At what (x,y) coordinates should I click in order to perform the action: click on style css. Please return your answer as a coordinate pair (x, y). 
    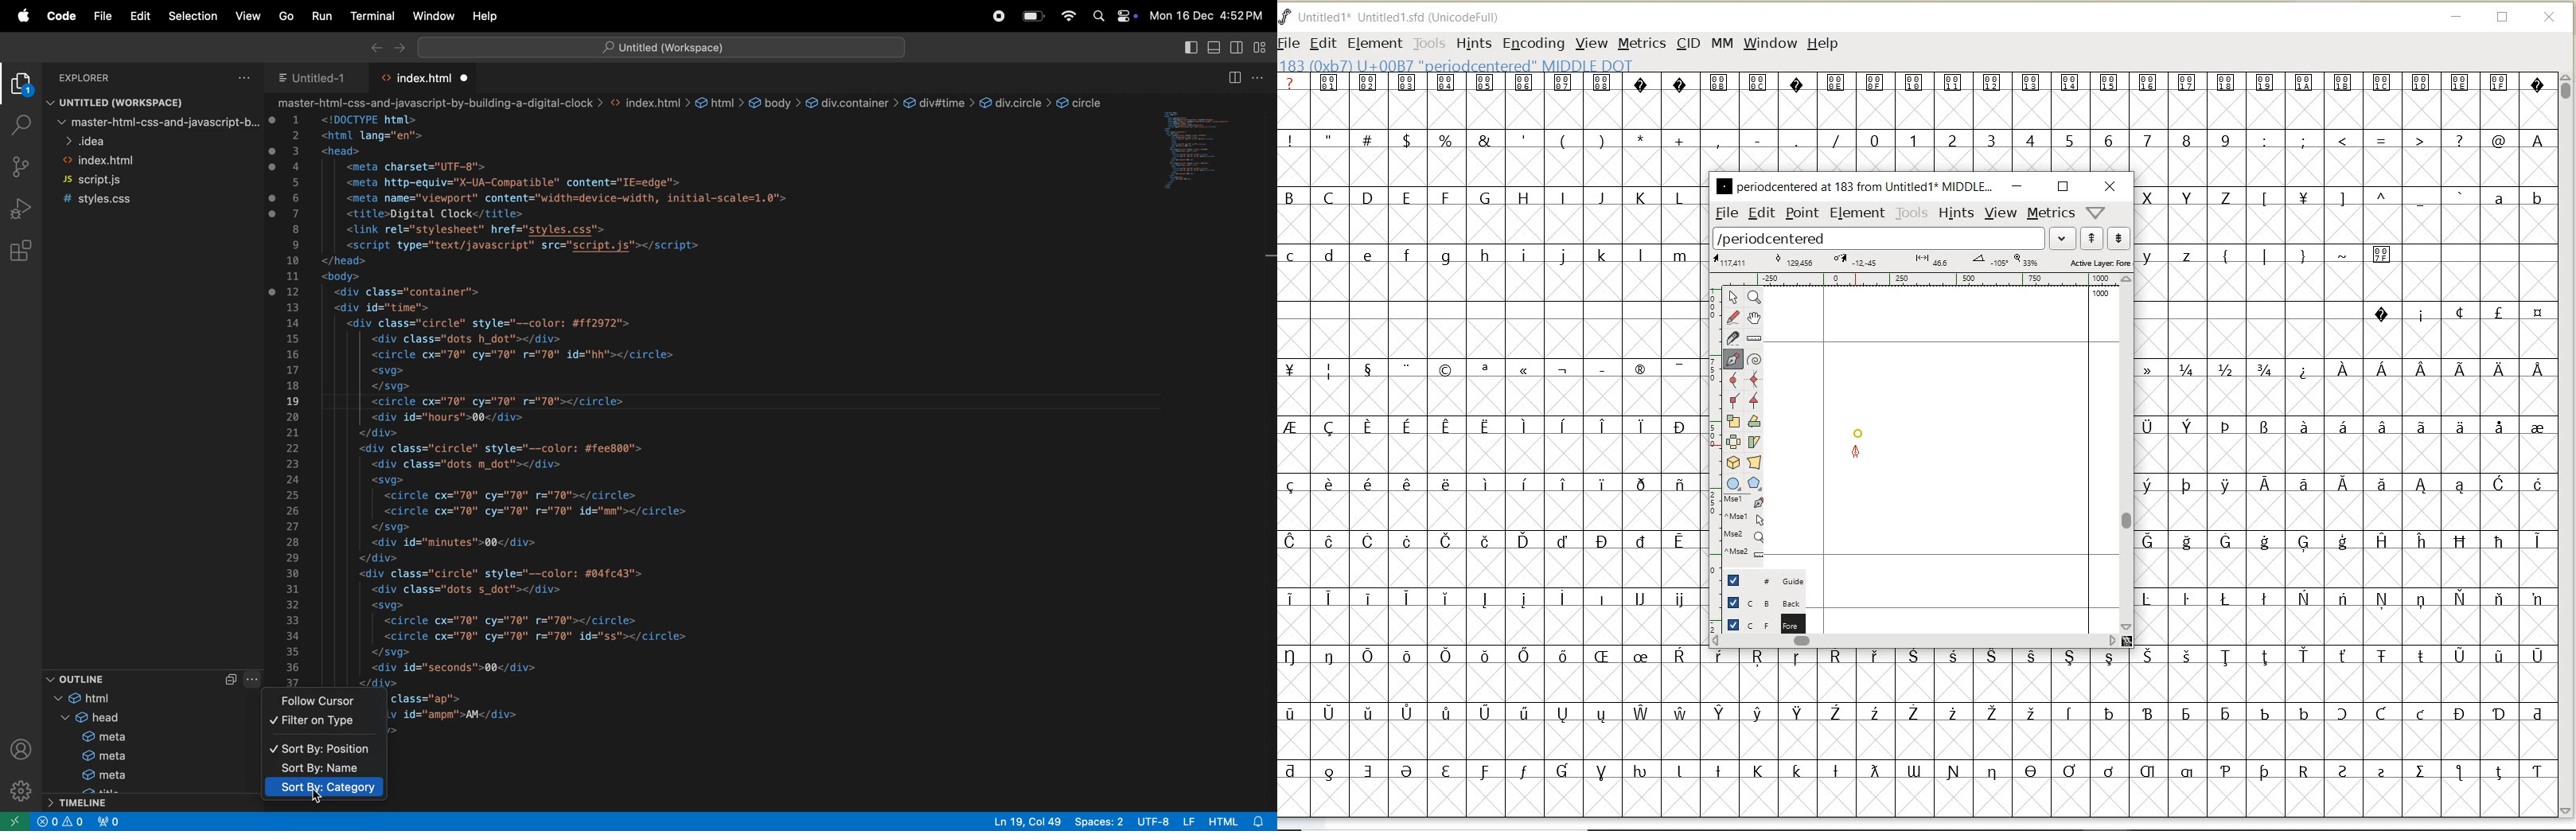
    Looking at the image, I should click on (133, 199).